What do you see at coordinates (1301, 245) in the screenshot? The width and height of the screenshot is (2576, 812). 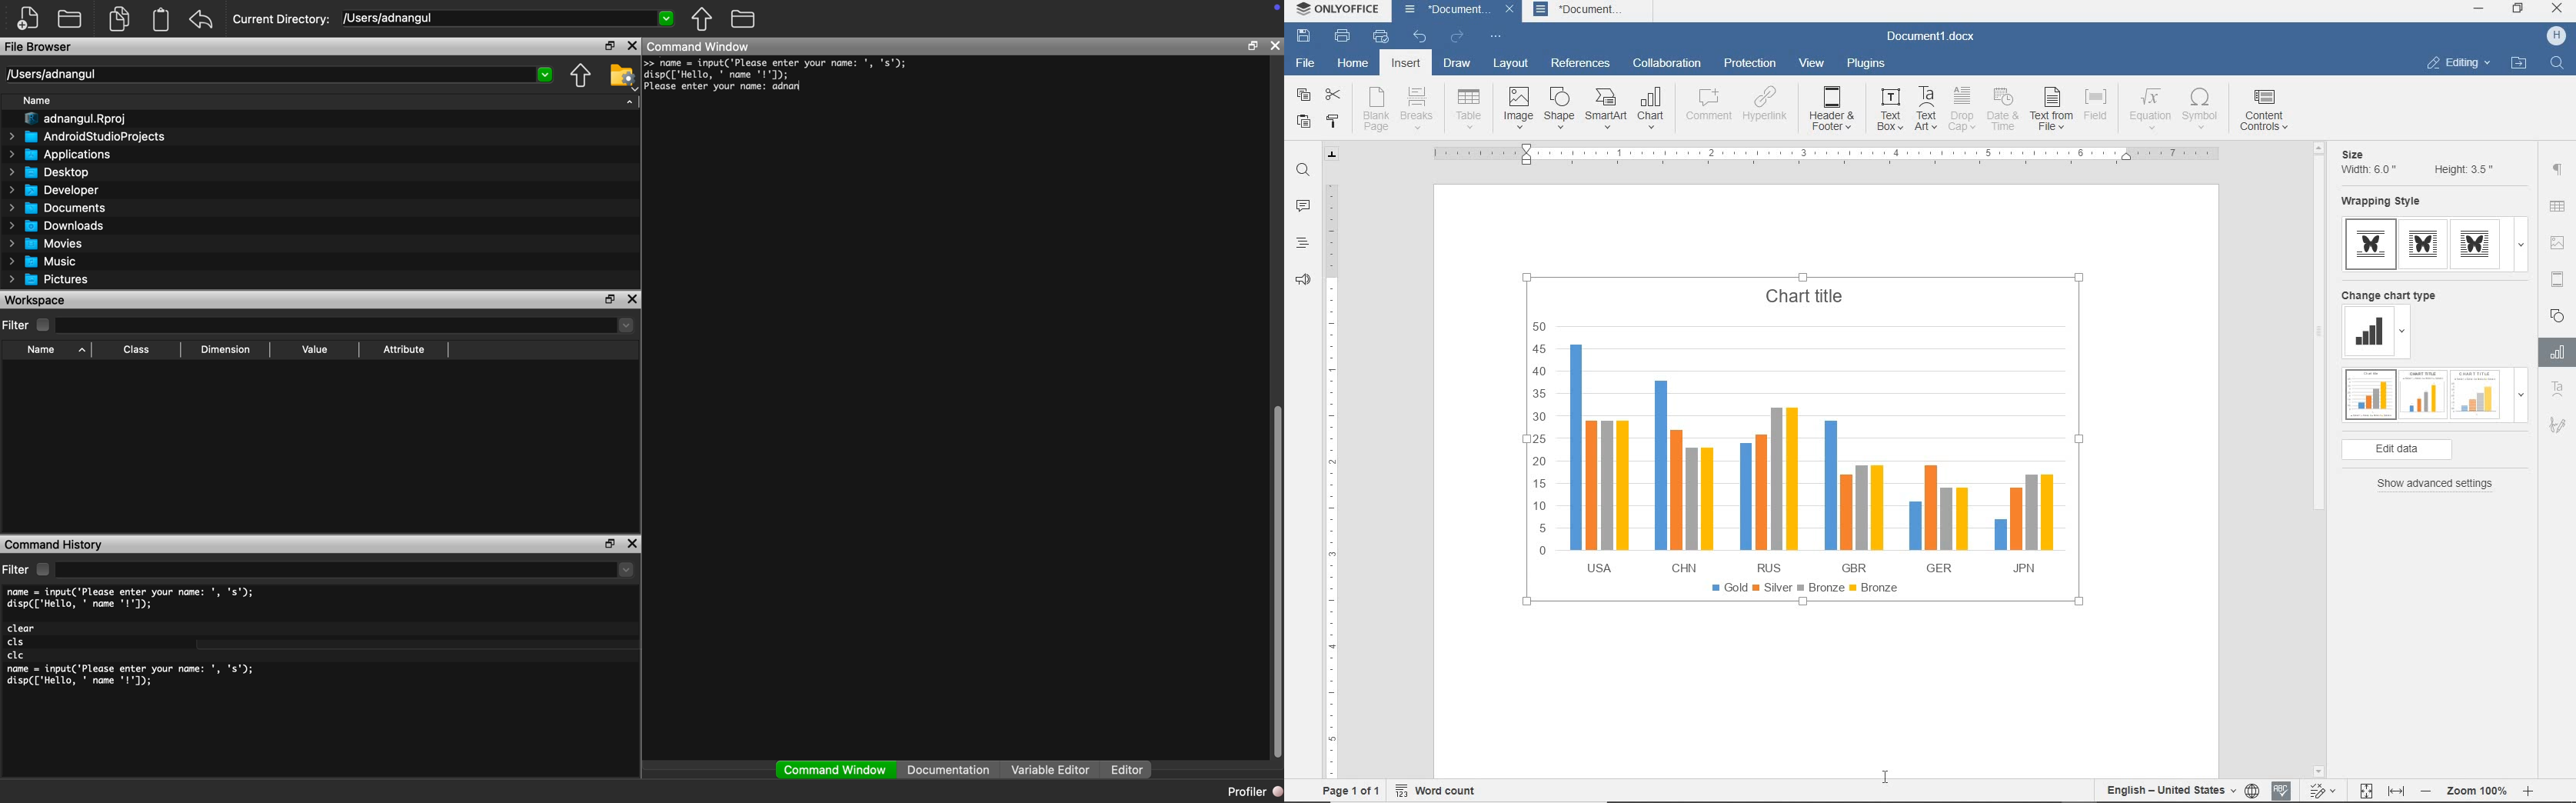 I see `headings` at bounding box center [1301, 245].